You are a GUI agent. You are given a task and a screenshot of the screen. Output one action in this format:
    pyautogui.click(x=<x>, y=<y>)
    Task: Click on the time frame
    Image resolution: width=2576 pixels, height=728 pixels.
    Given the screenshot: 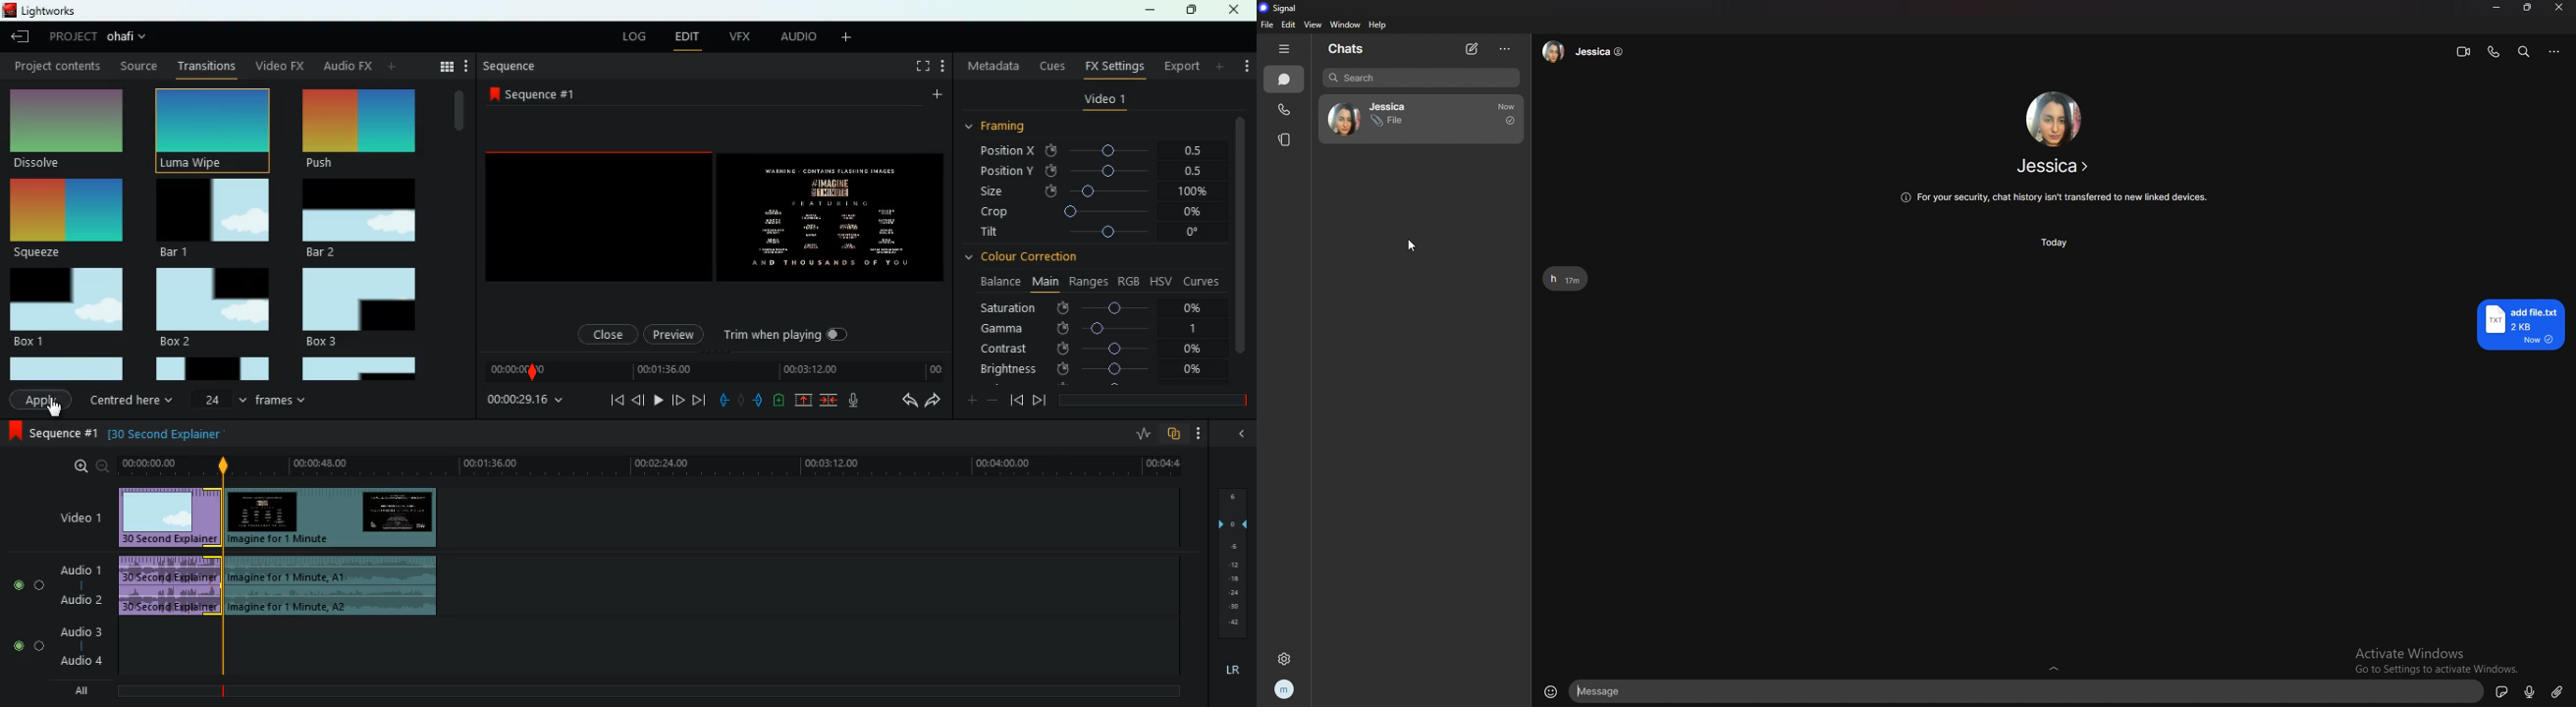 What is the action you would take?
    pyautogui.click(x=1153, y=401)
    